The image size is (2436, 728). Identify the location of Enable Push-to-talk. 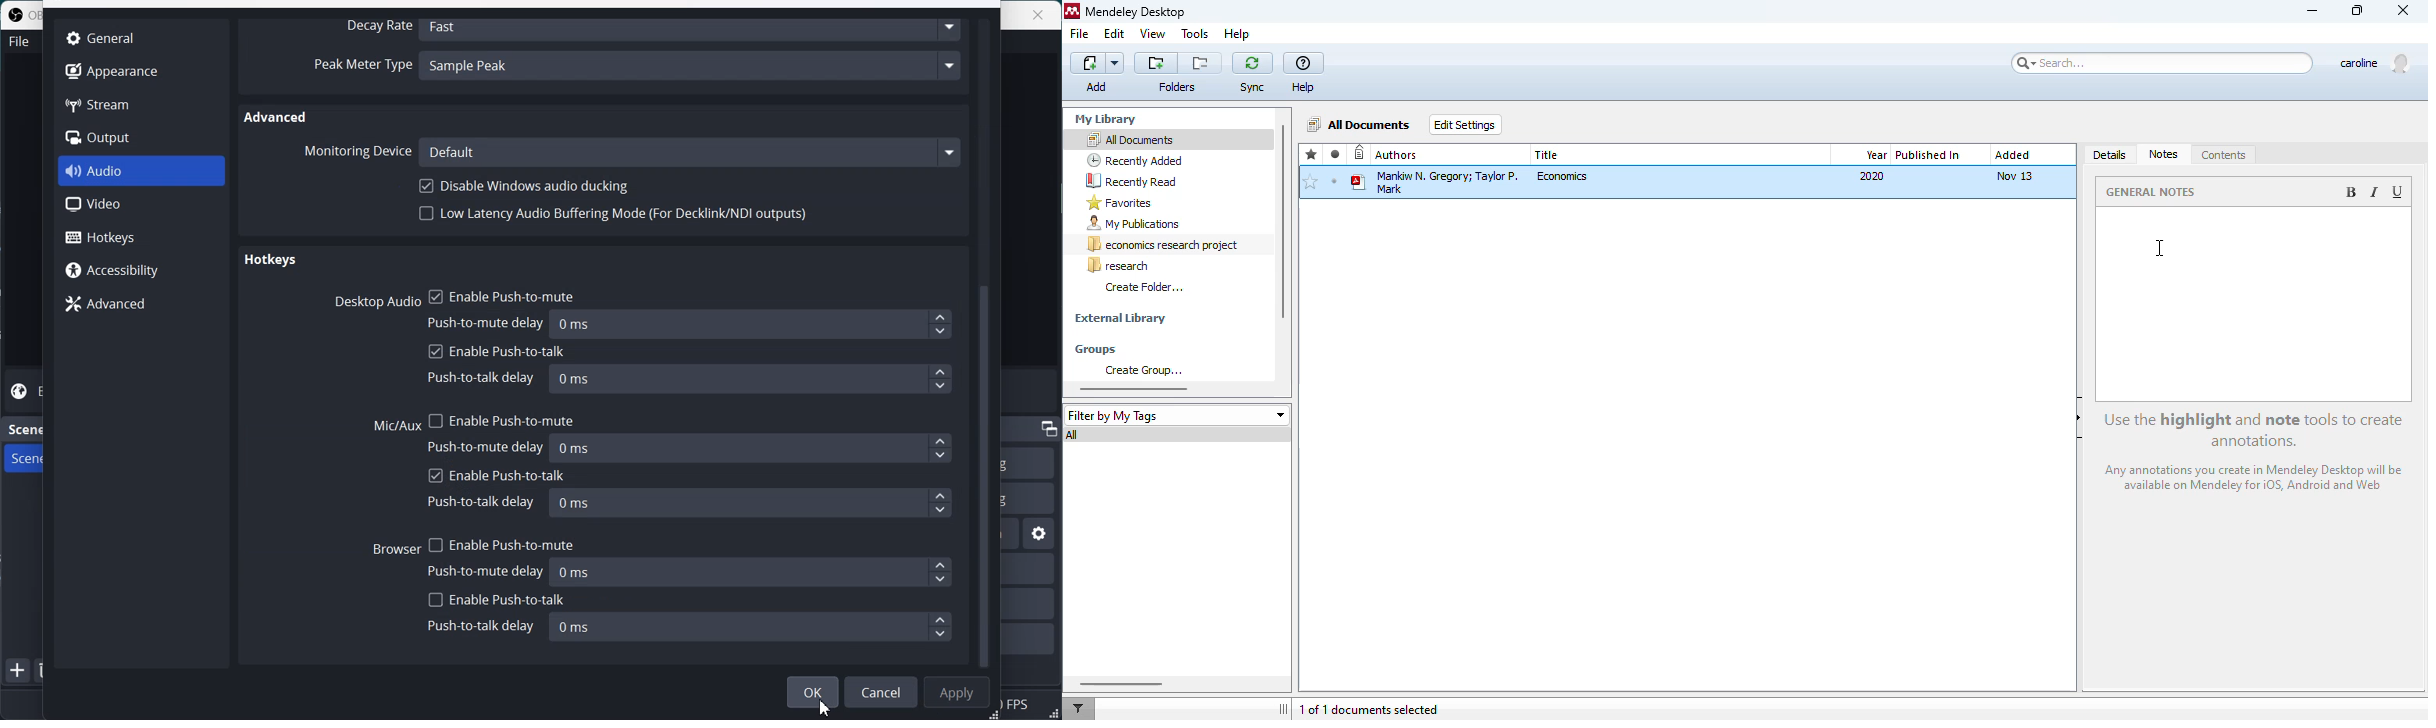
(497, 475).